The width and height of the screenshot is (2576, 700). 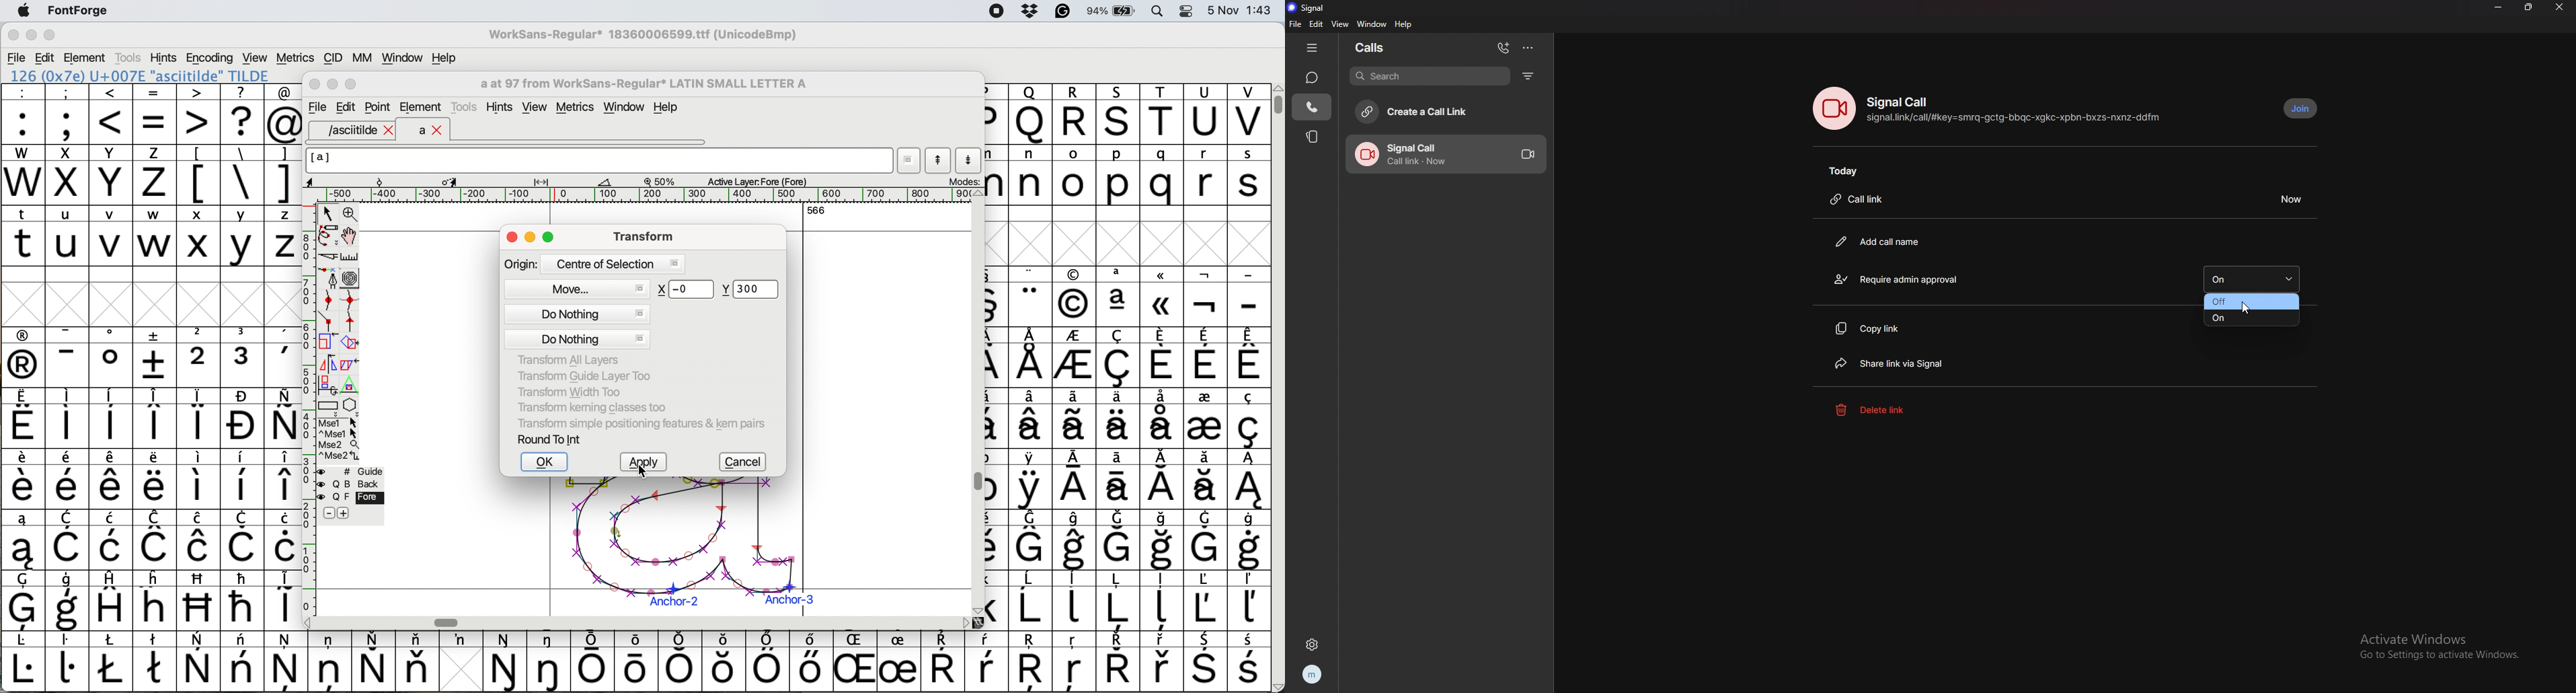 I want to click on element, so click(x=86, y=57).